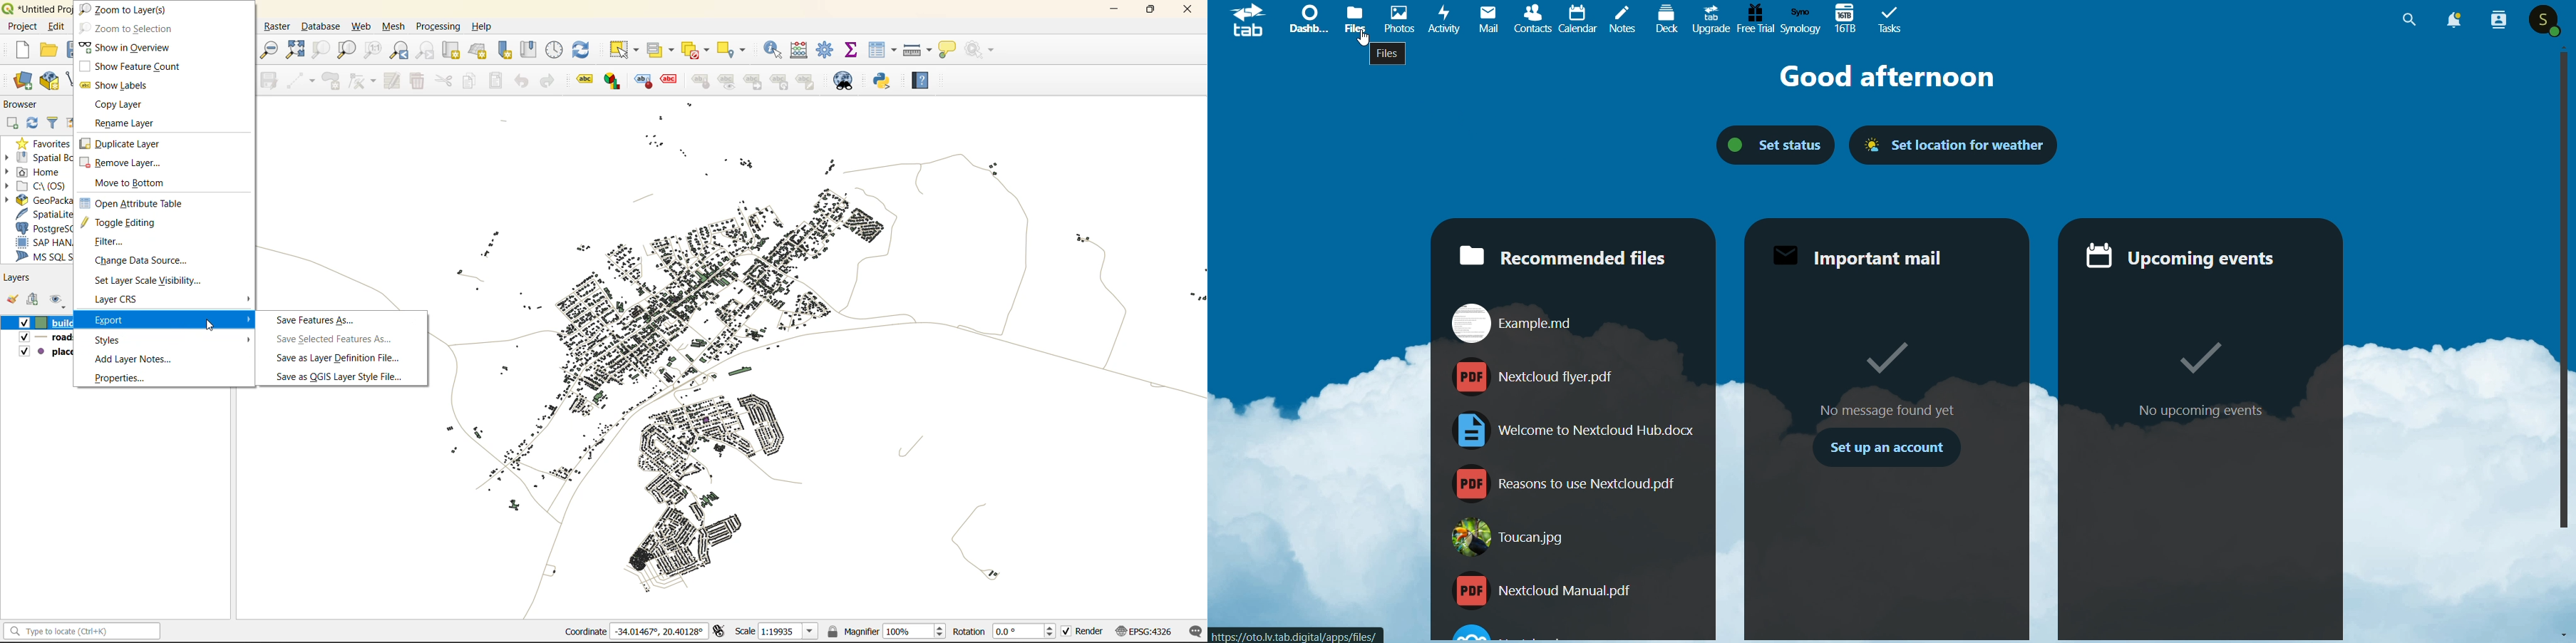  Describe the element at coordinates (1508, 538) in the screenshot. I see `toucan` at that location.